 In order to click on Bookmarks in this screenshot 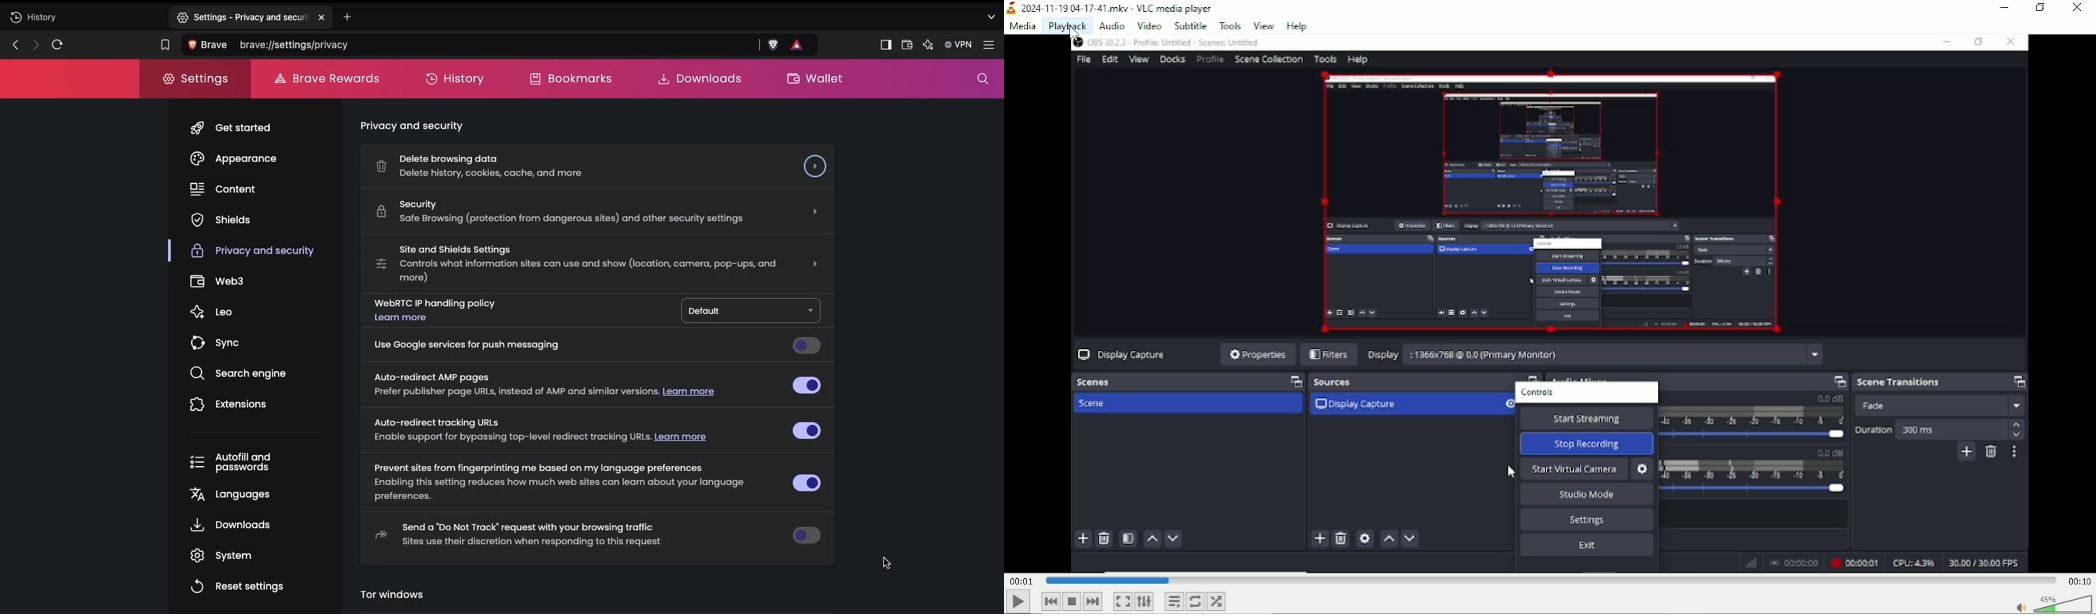, I will do `click(575, 78)`.